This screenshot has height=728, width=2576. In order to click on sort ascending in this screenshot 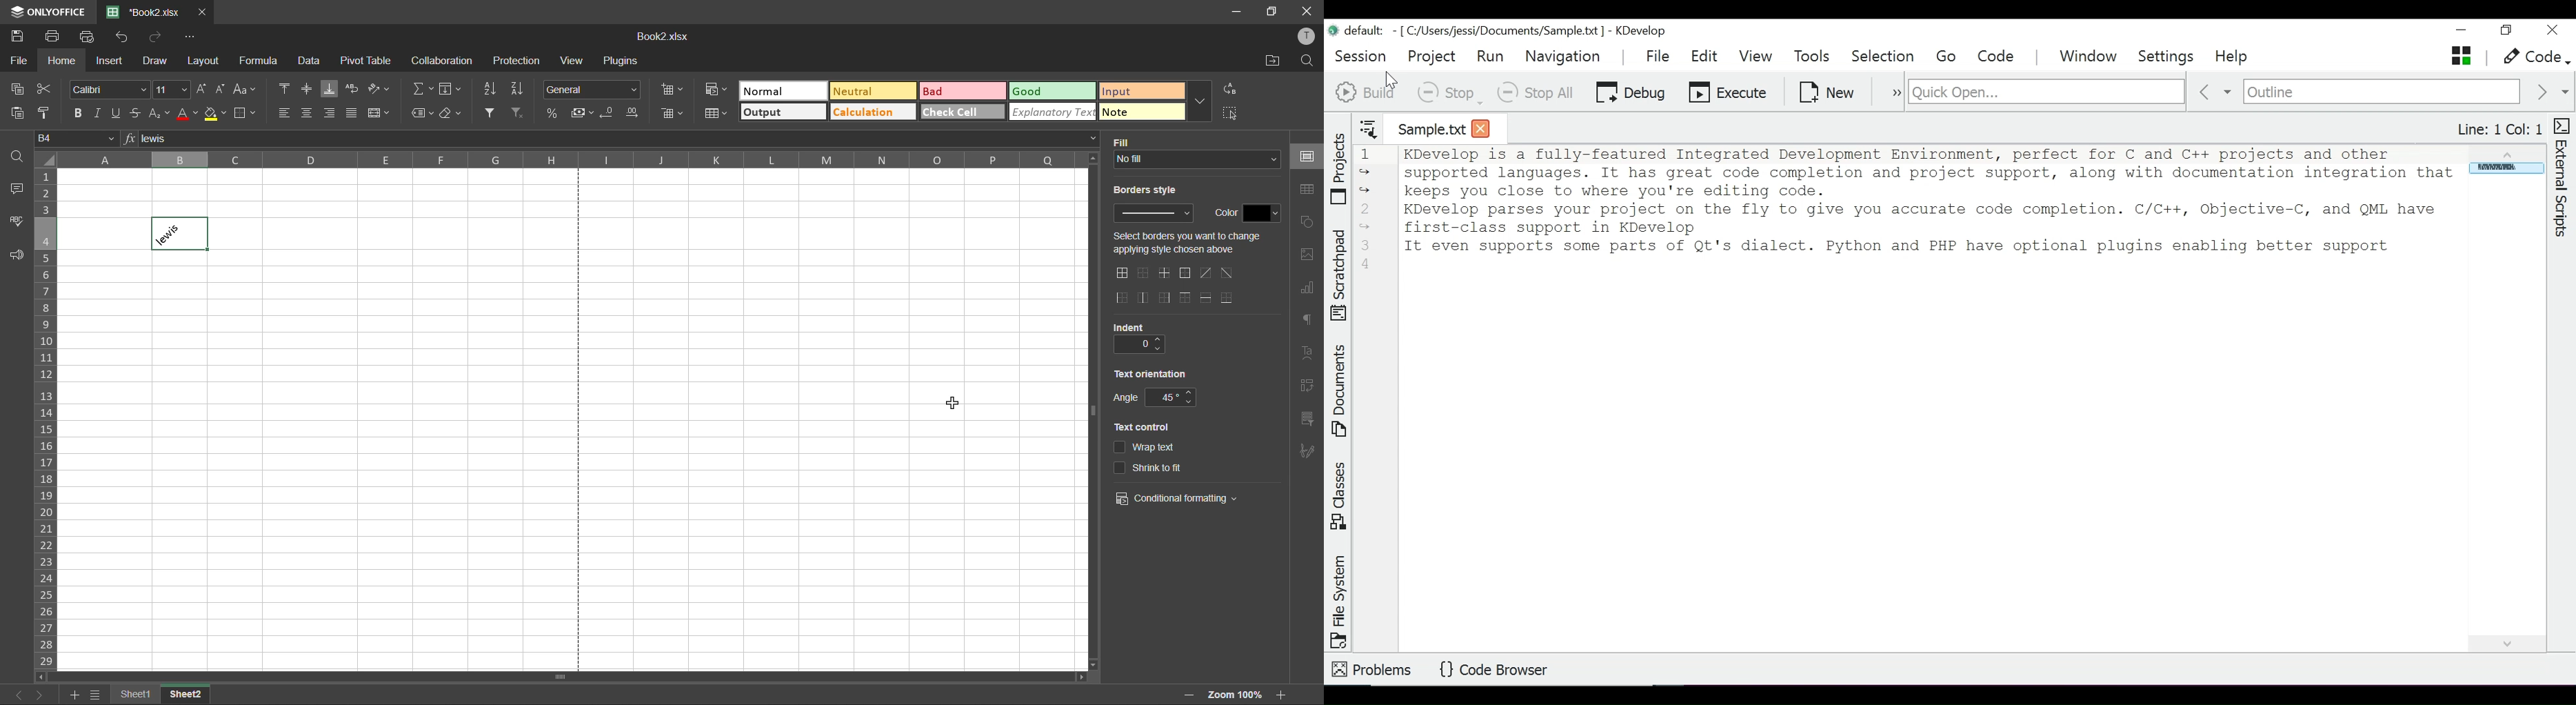, I will do `click(492, 87)`.